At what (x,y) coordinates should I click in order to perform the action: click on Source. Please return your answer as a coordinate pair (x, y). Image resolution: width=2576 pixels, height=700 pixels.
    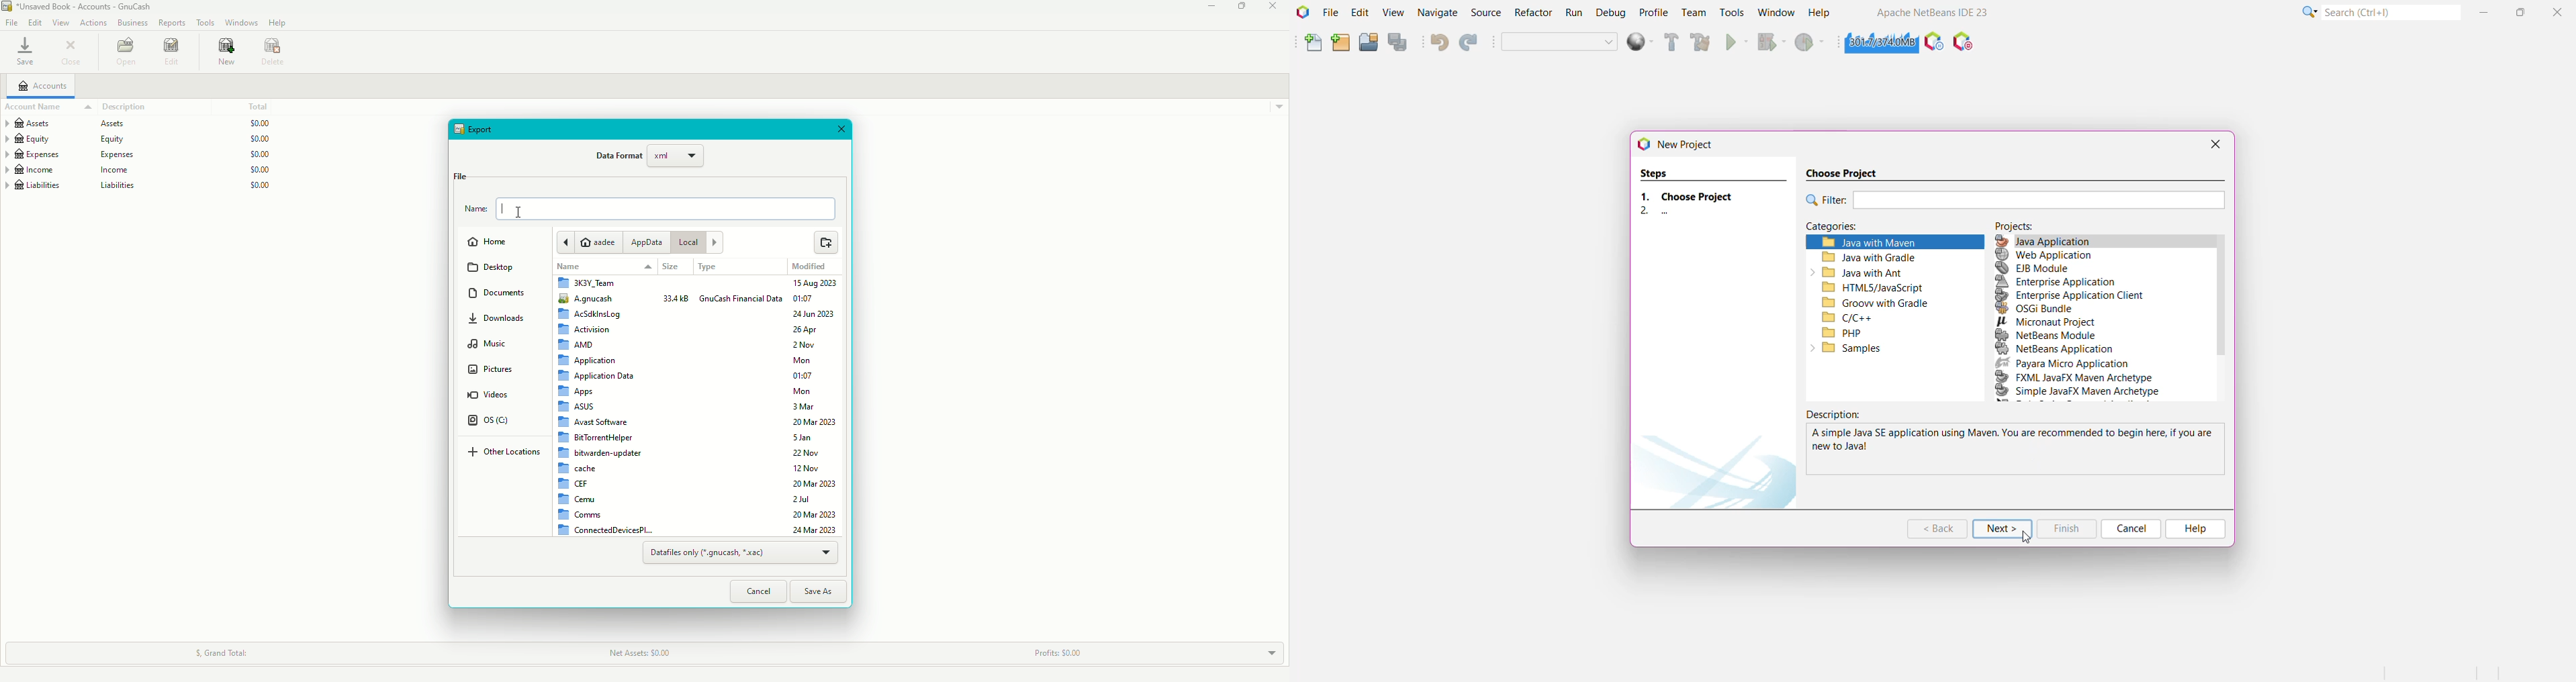
    Looking at the image, I should click on (1484, 13).